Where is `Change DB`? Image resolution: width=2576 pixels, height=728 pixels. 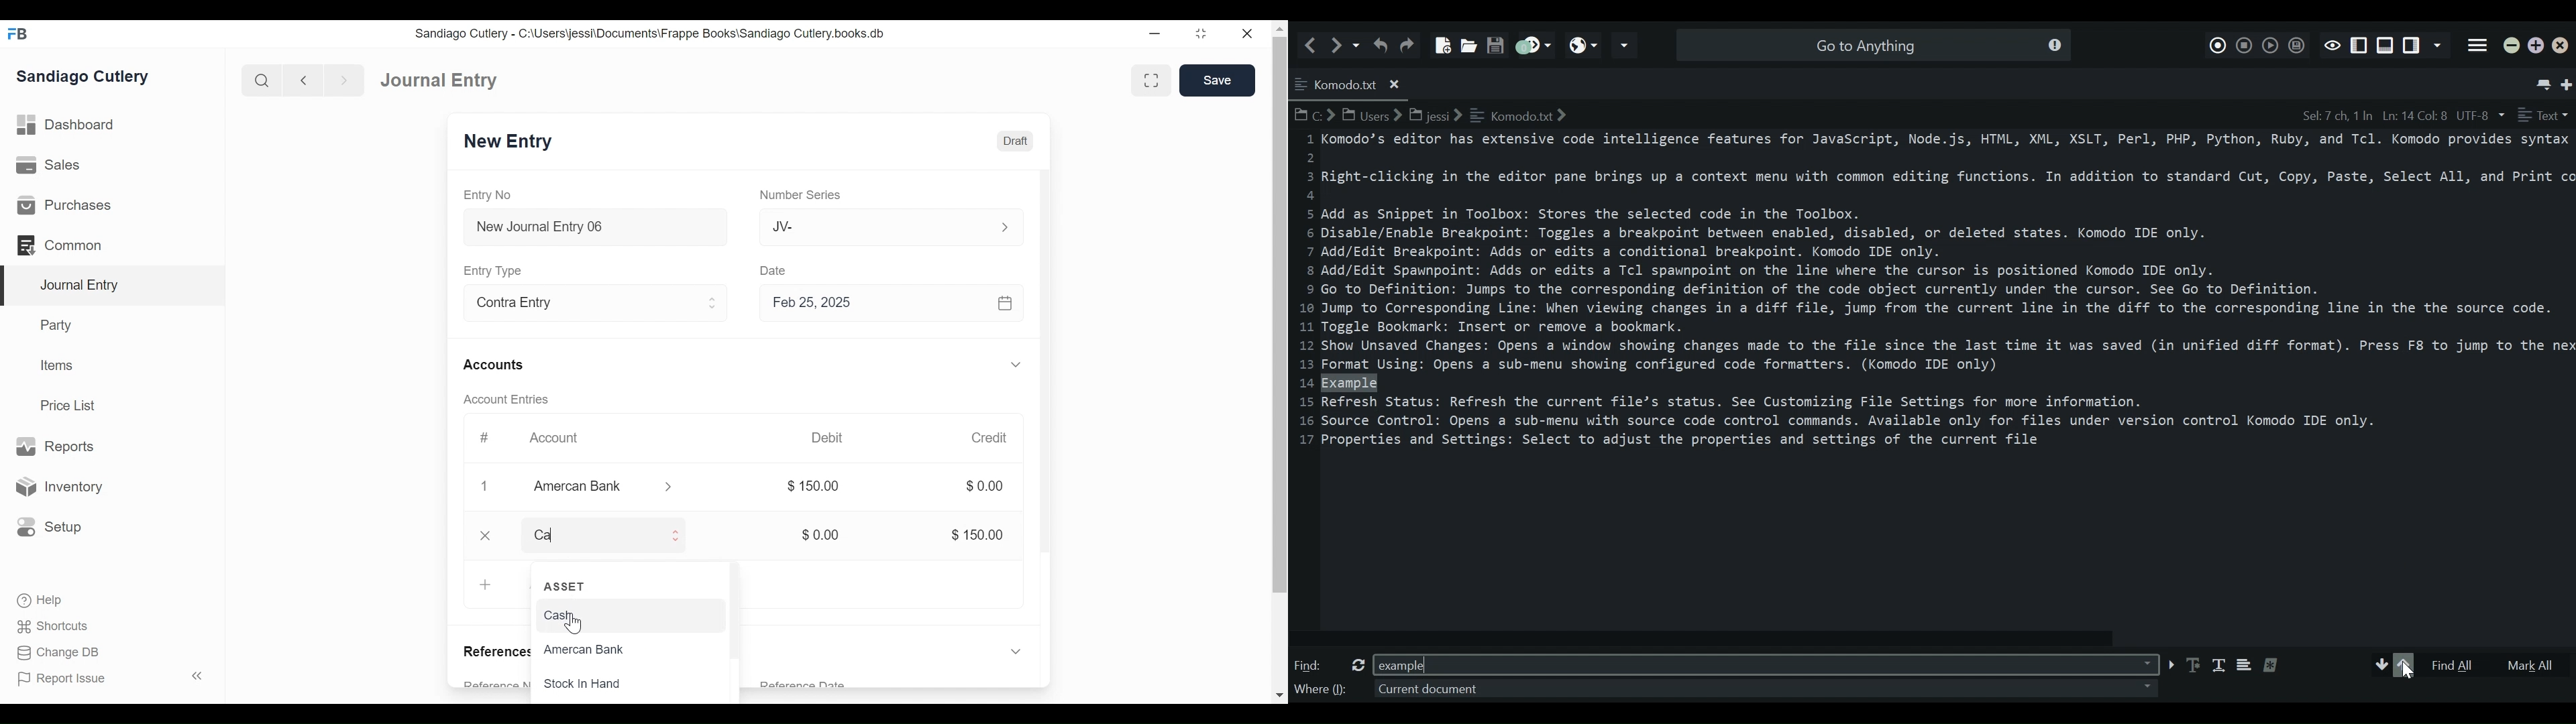 Change DB is located at coordinates (60, 654).